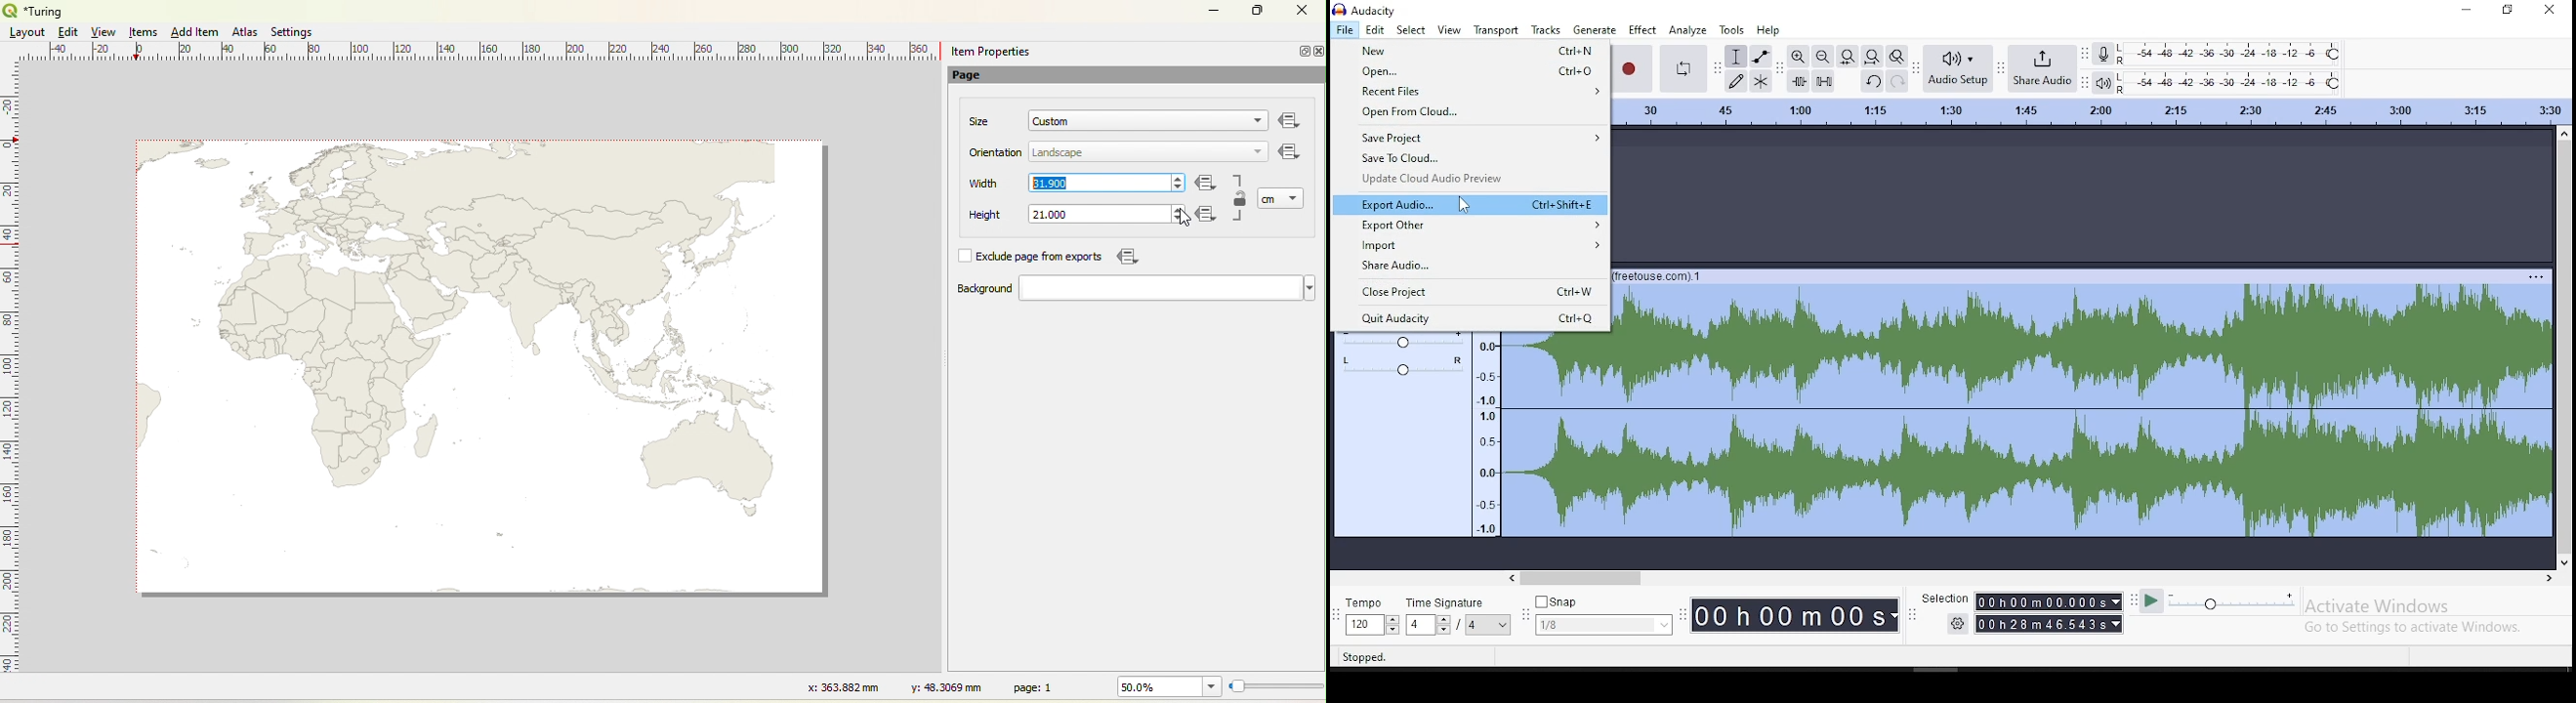  What do you see at coordinates (194, 32) in the screenshot?
I see `Add Item` at bounding box center [194, 32].